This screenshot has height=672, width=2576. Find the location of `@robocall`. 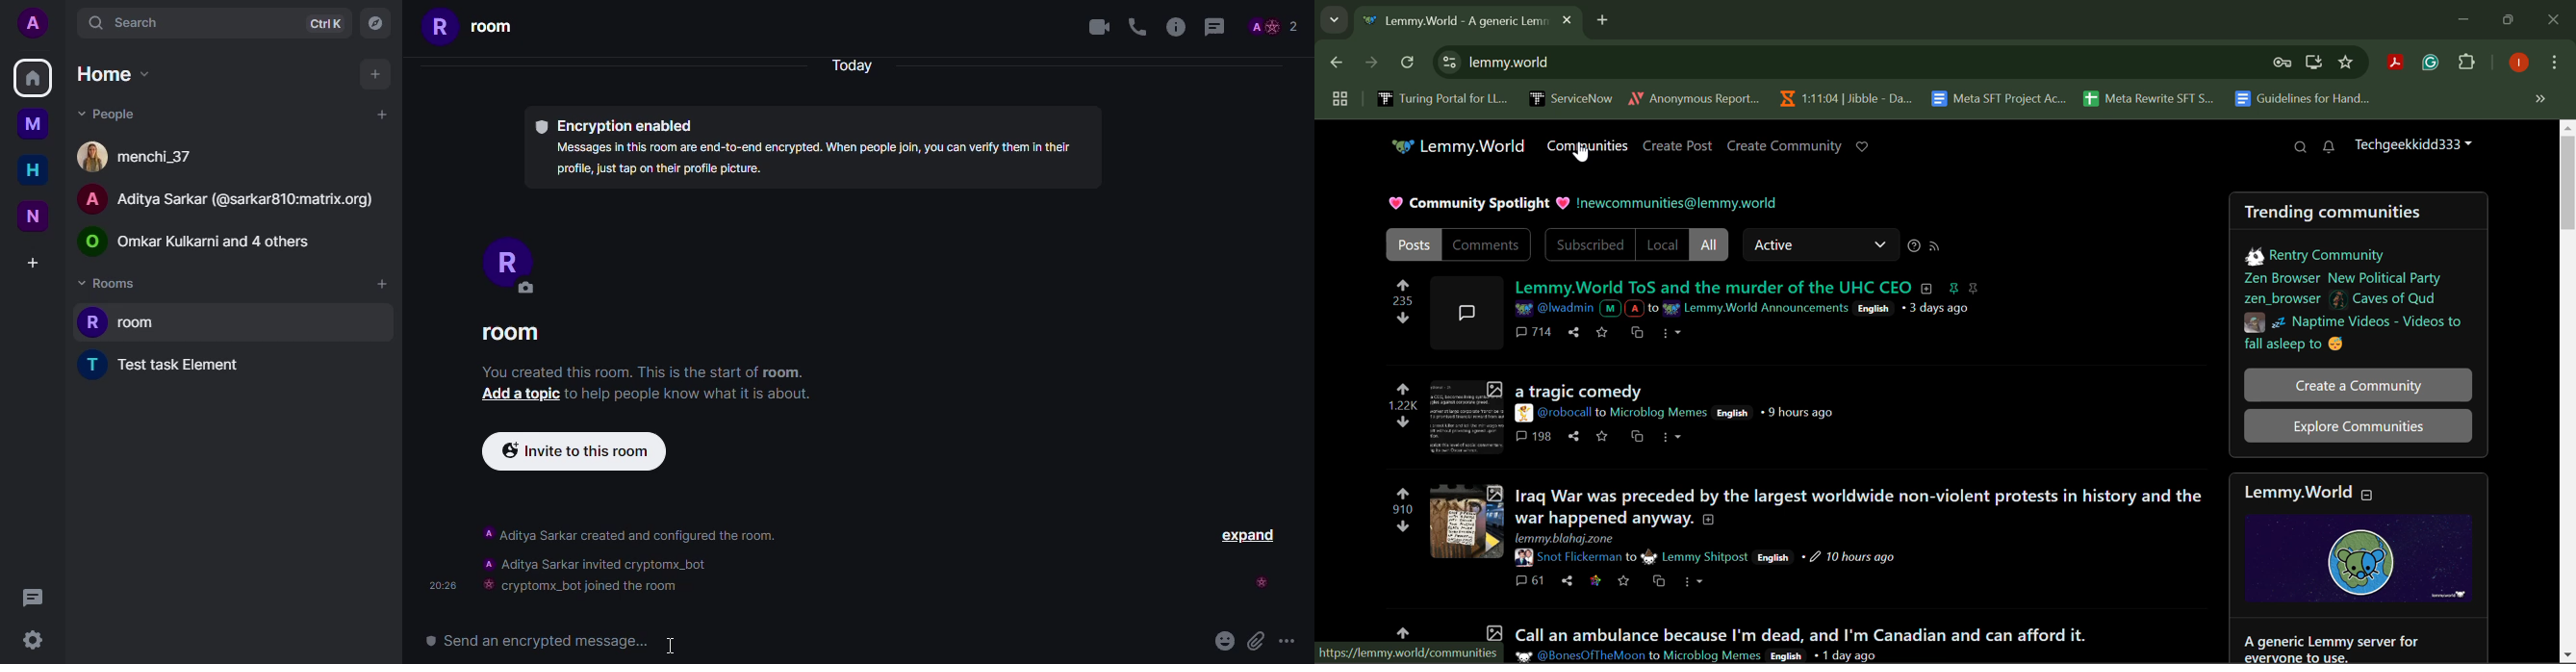

@robocall is located at coordinates (1554, 414).